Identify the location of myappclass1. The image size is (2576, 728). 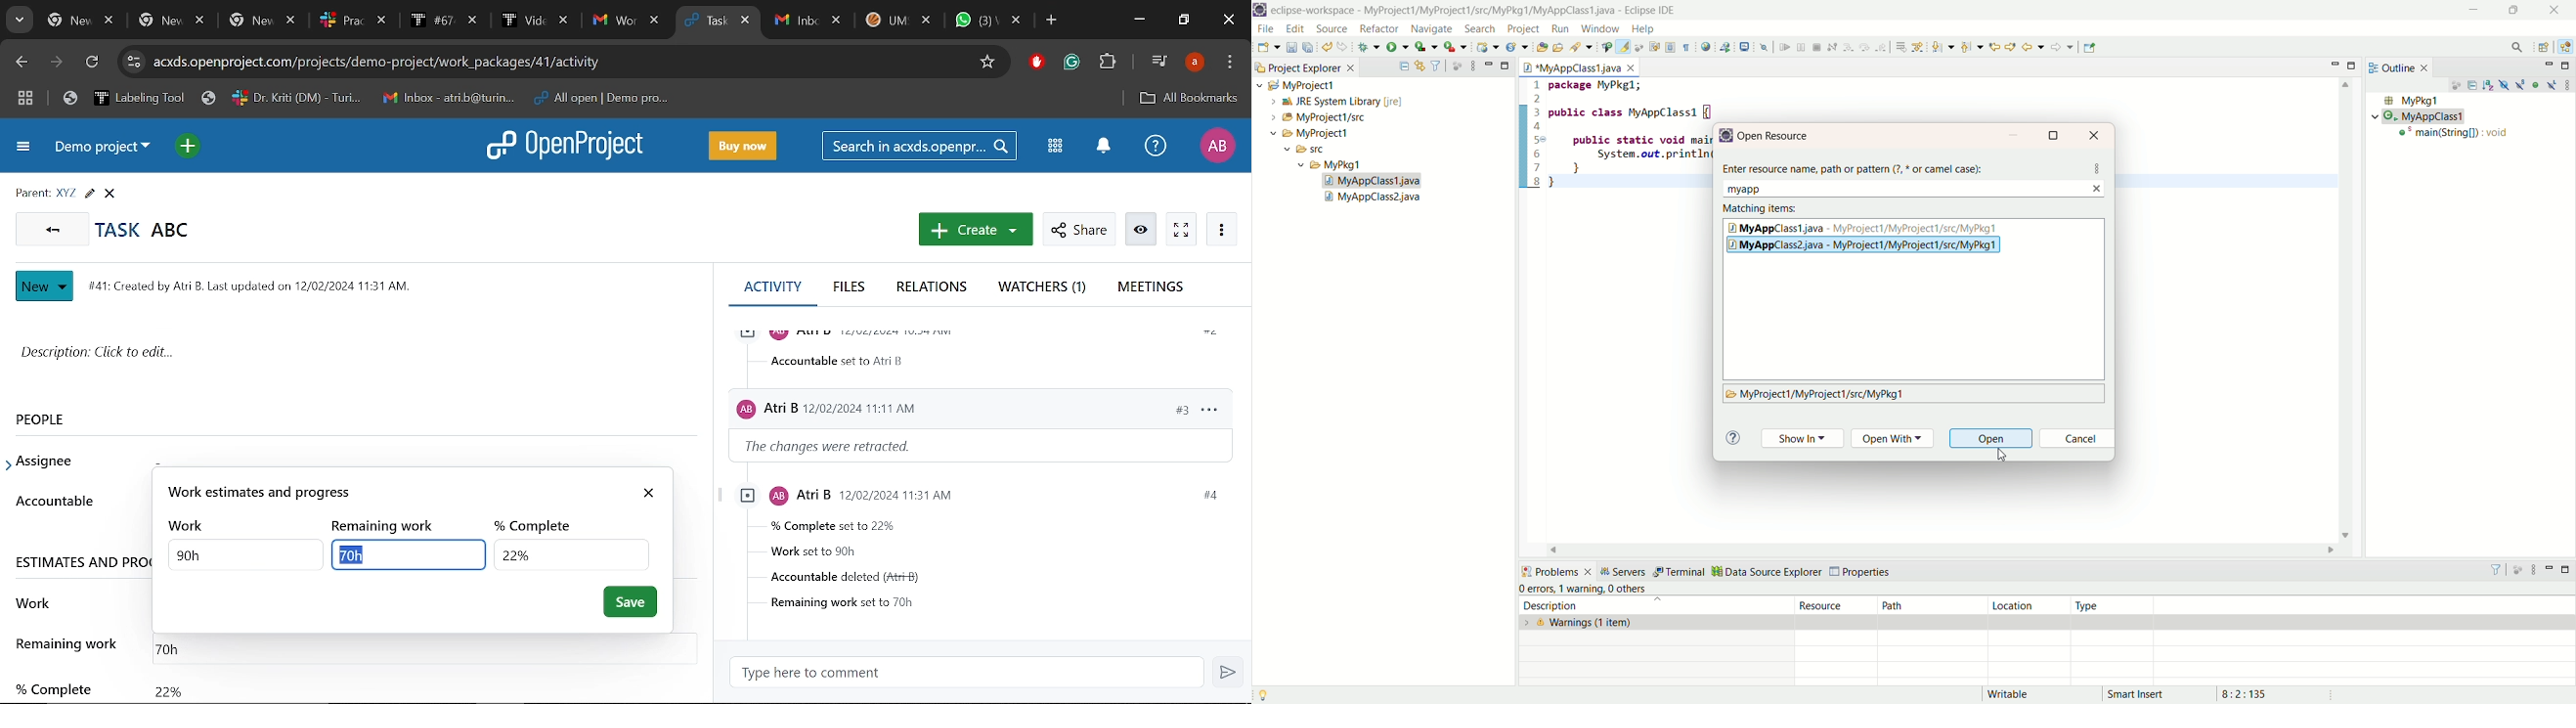
(2422, 117).